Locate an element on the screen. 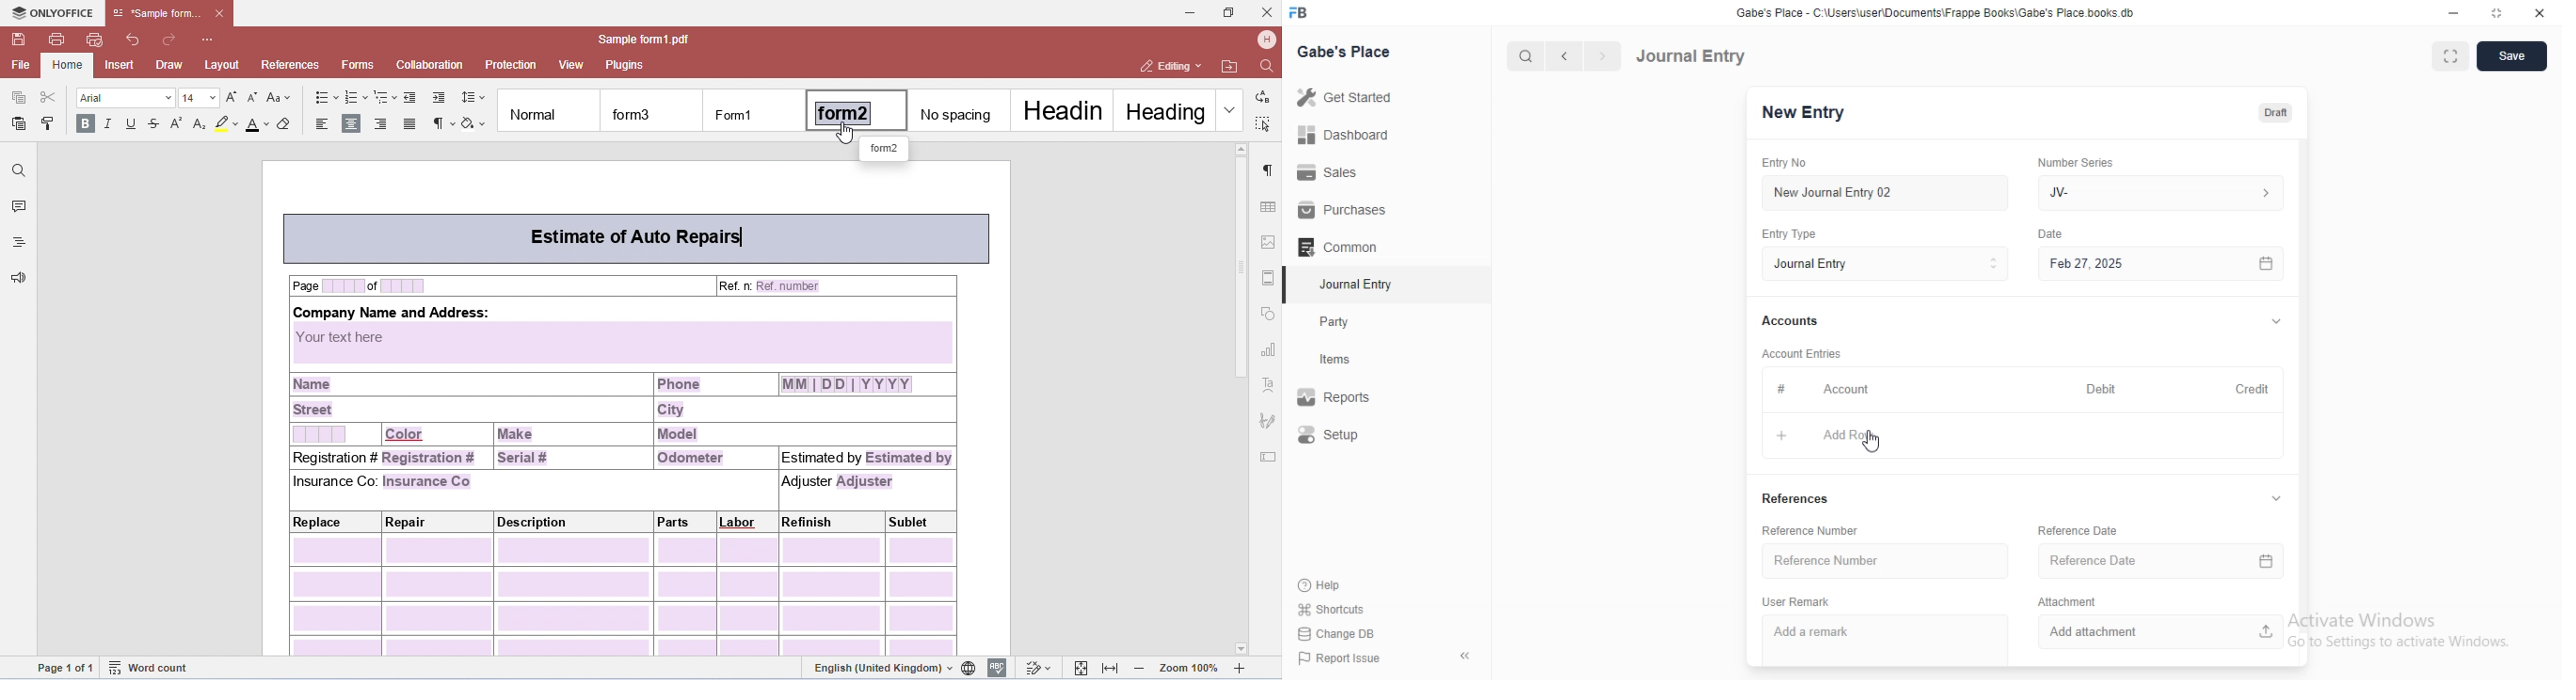 This screenshot has height=700, width=2576. Journal Entry is located at coordinates (1352, 284).